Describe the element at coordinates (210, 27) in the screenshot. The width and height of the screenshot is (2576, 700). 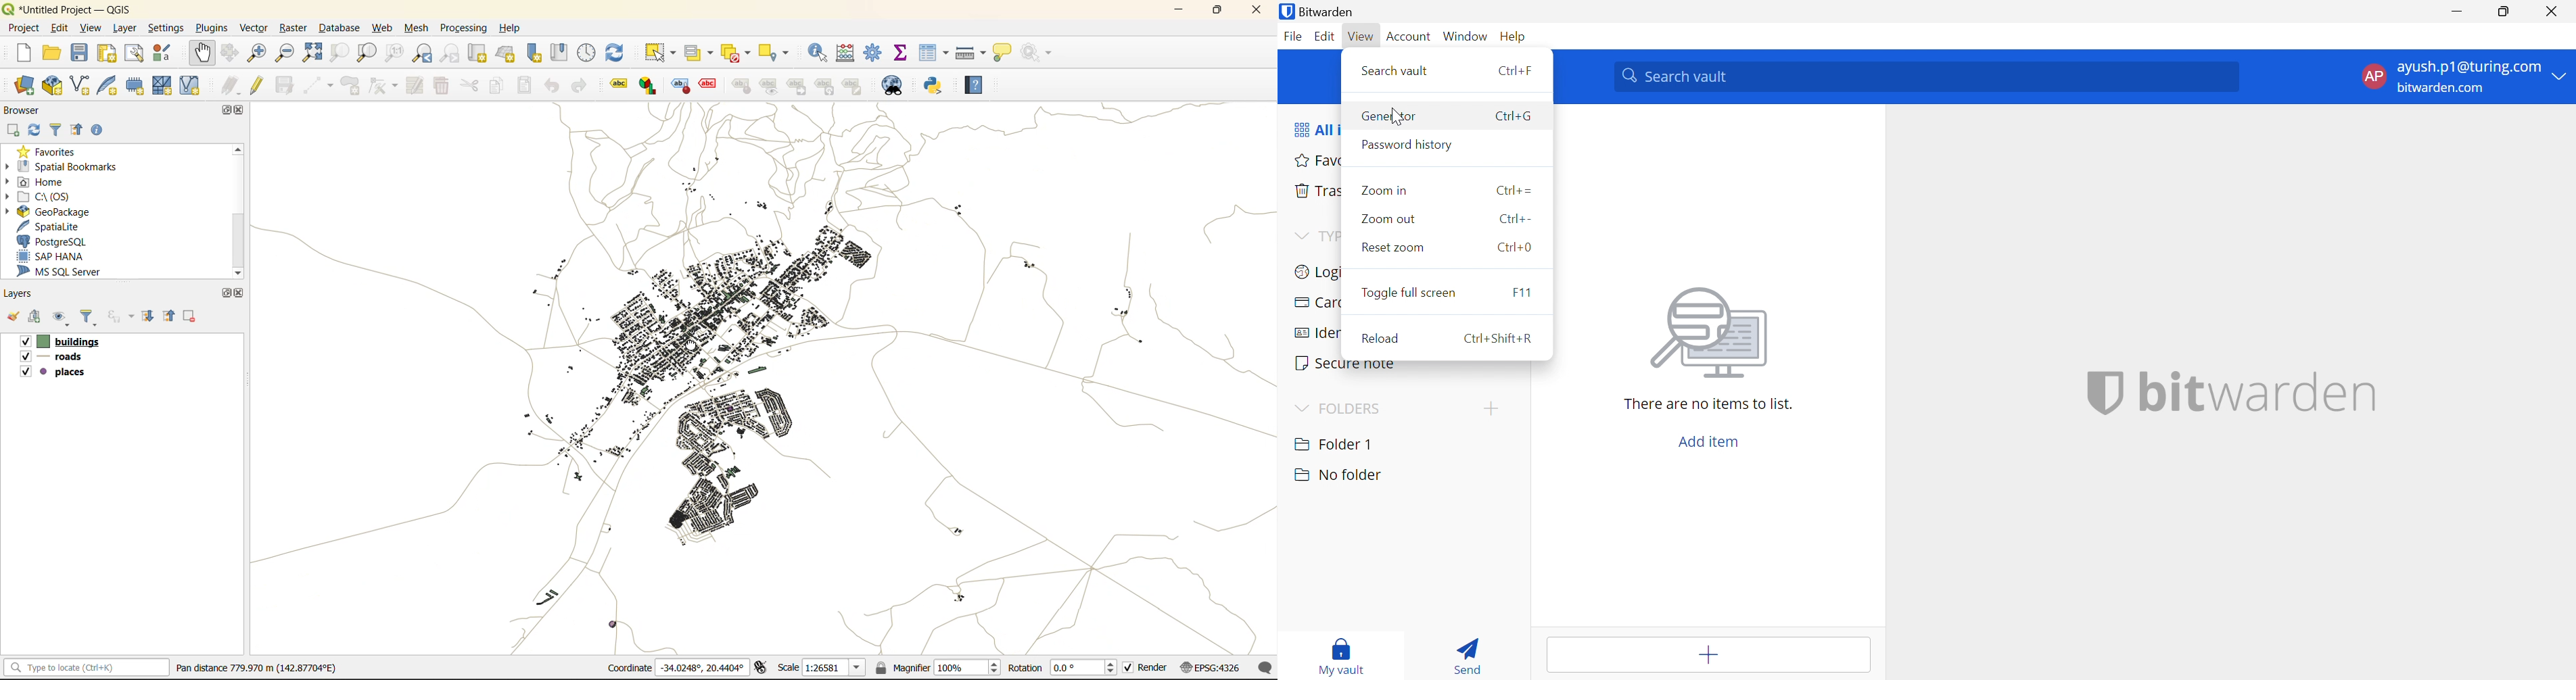
I see `plugins` at that location.